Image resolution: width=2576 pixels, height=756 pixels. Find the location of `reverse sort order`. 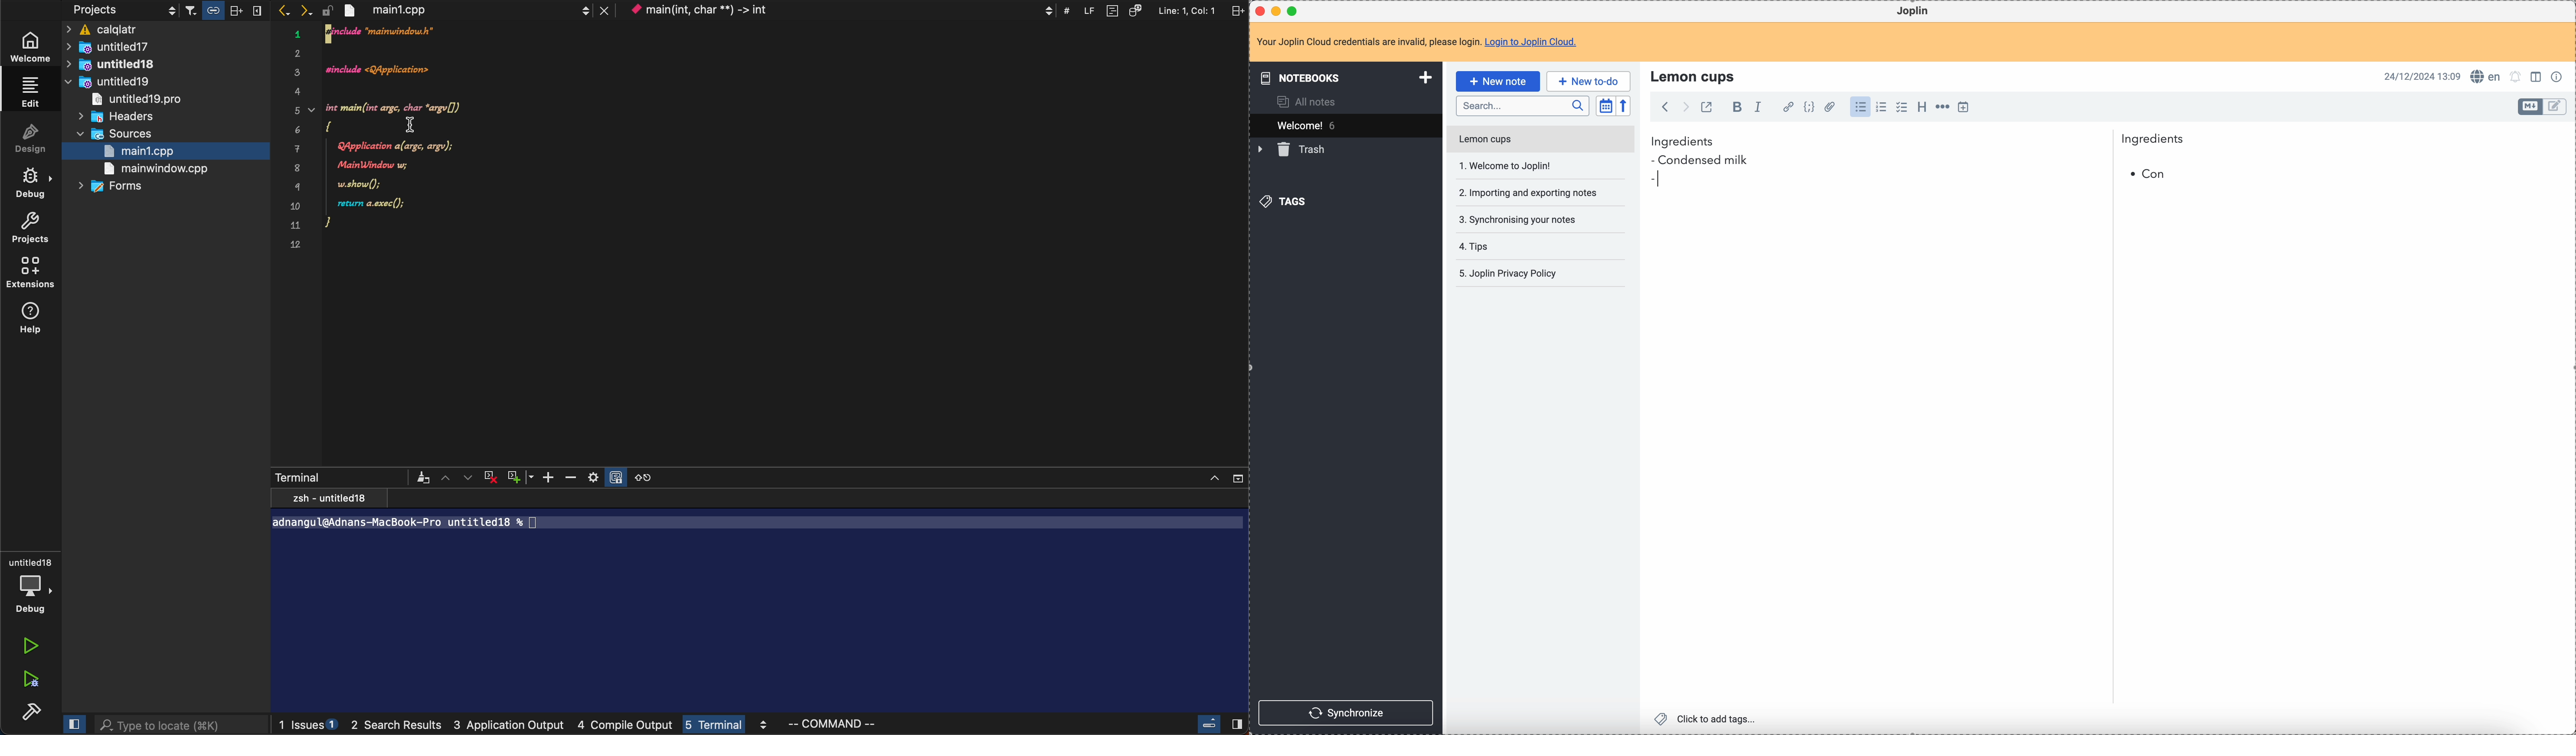

reverse sort order is located at coordinates (1625, 106).